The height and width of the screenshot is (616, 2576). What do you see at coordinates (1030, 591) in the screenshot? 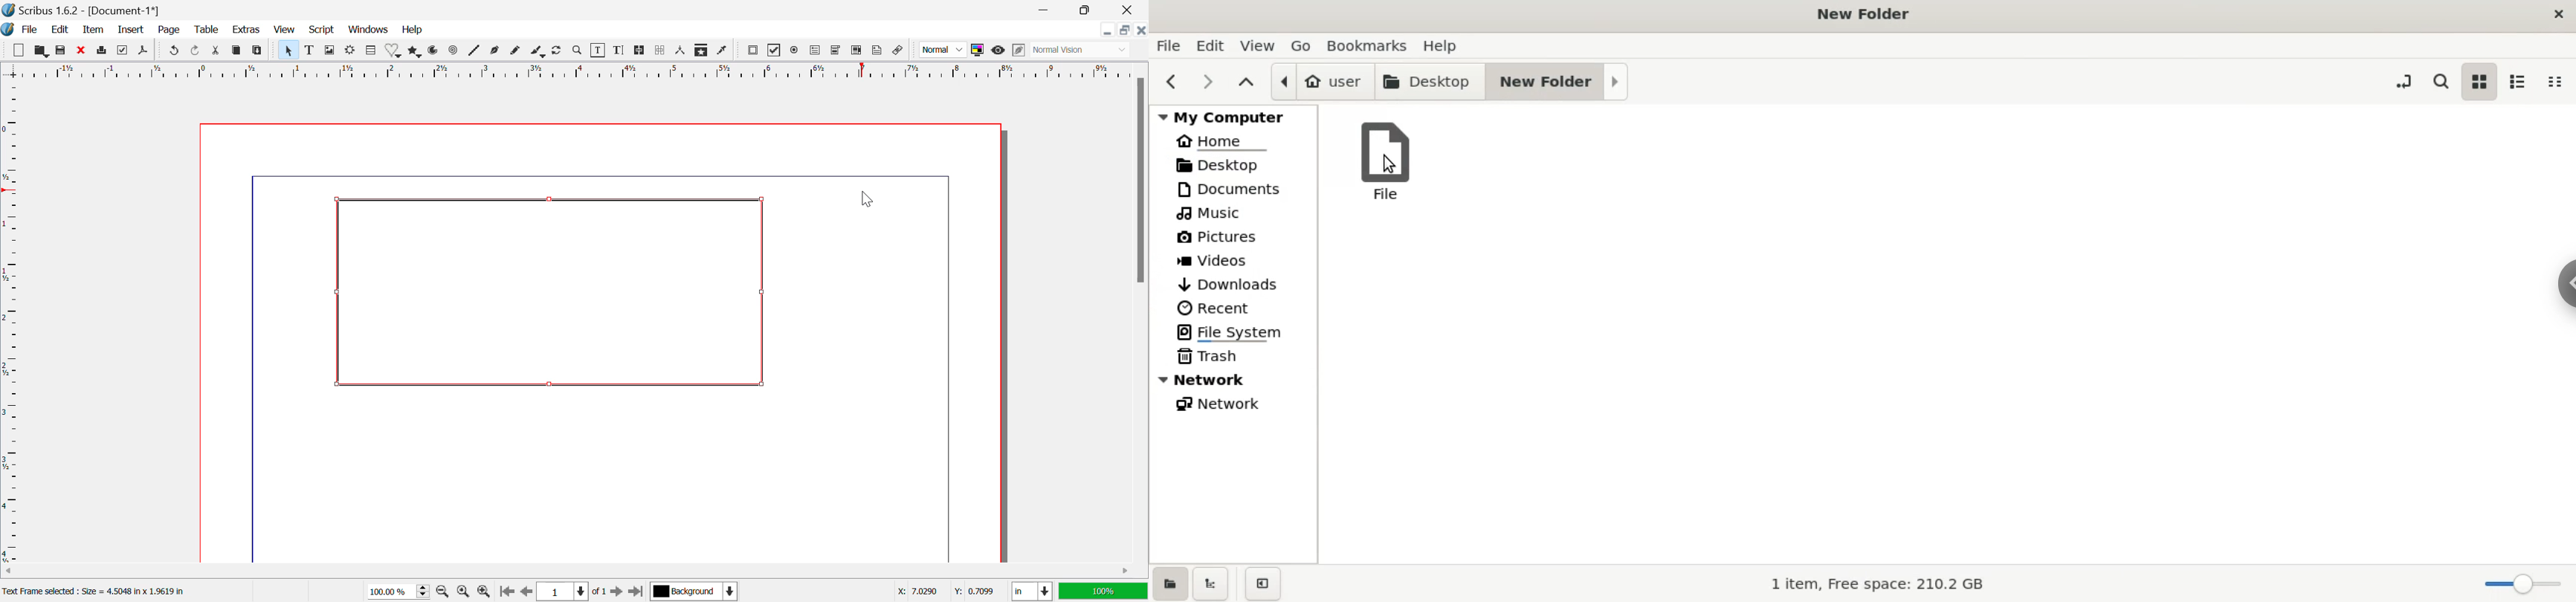
I see `in` at bounding box center [1030, 591].